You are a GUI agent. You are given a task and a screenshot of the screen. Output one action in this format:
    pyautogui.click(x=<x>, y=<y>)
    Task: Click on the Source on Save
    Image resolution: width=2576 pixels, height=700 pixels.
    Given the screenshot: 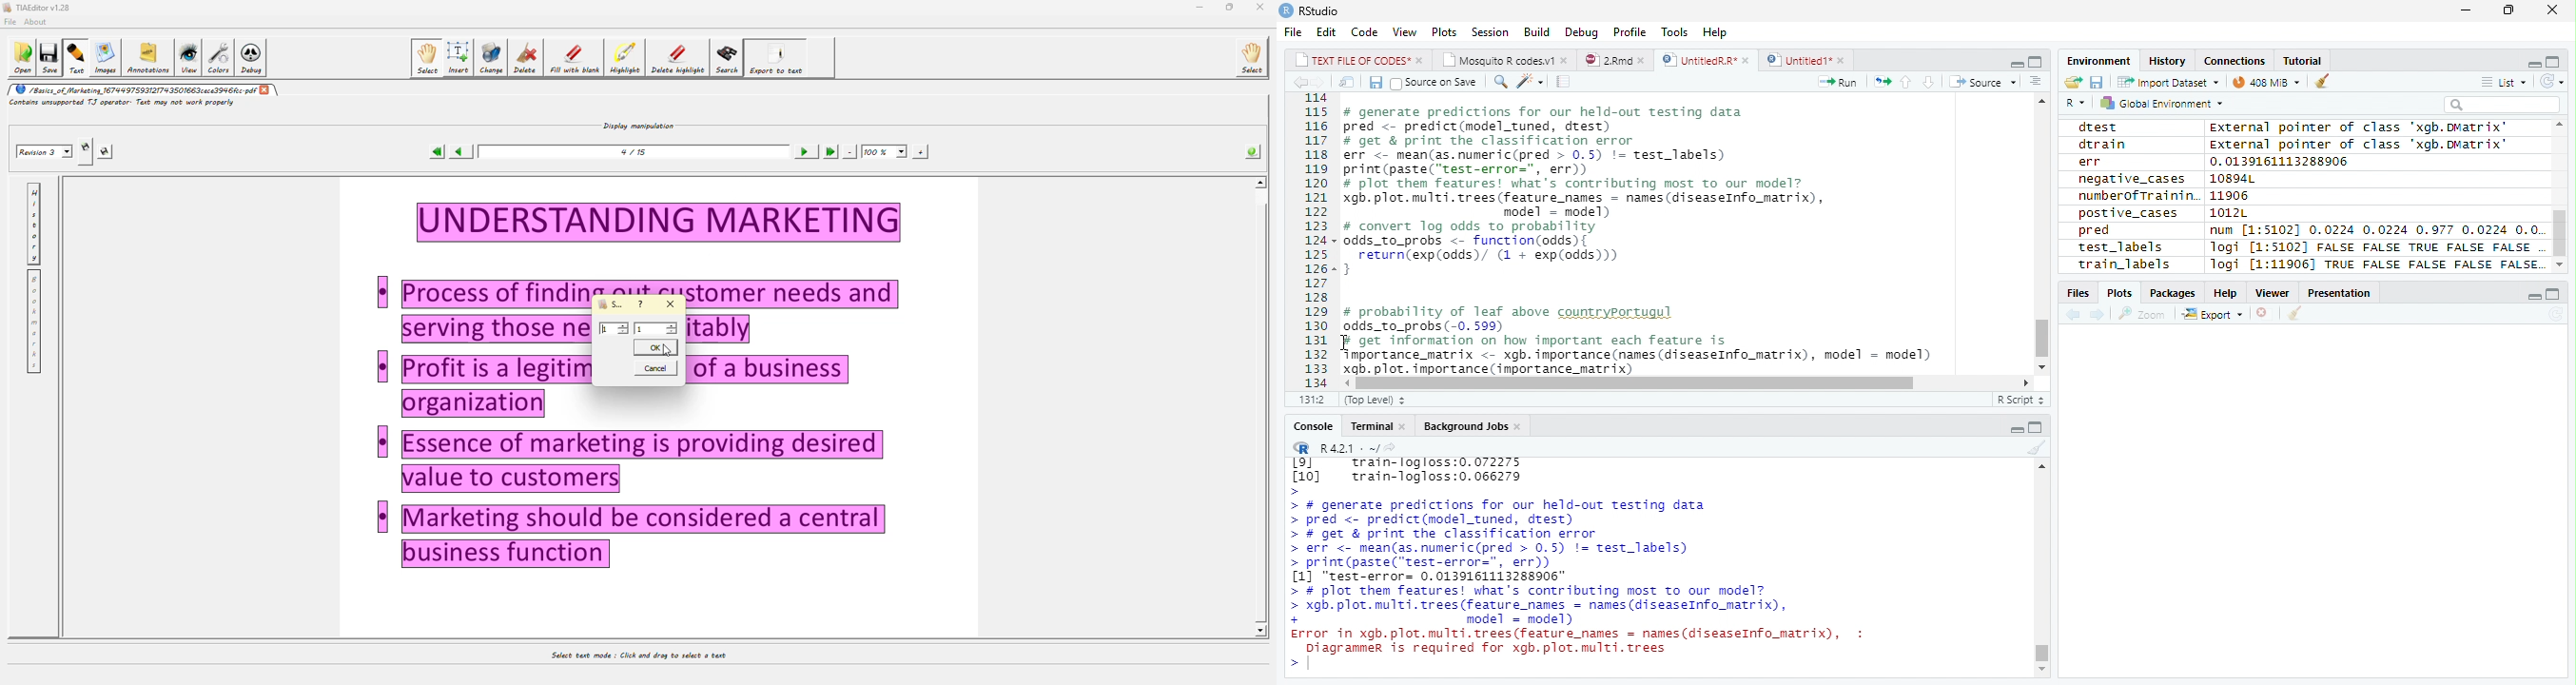 What is the action you would take?
    pyautogui.click(x=1433, y=83)
    